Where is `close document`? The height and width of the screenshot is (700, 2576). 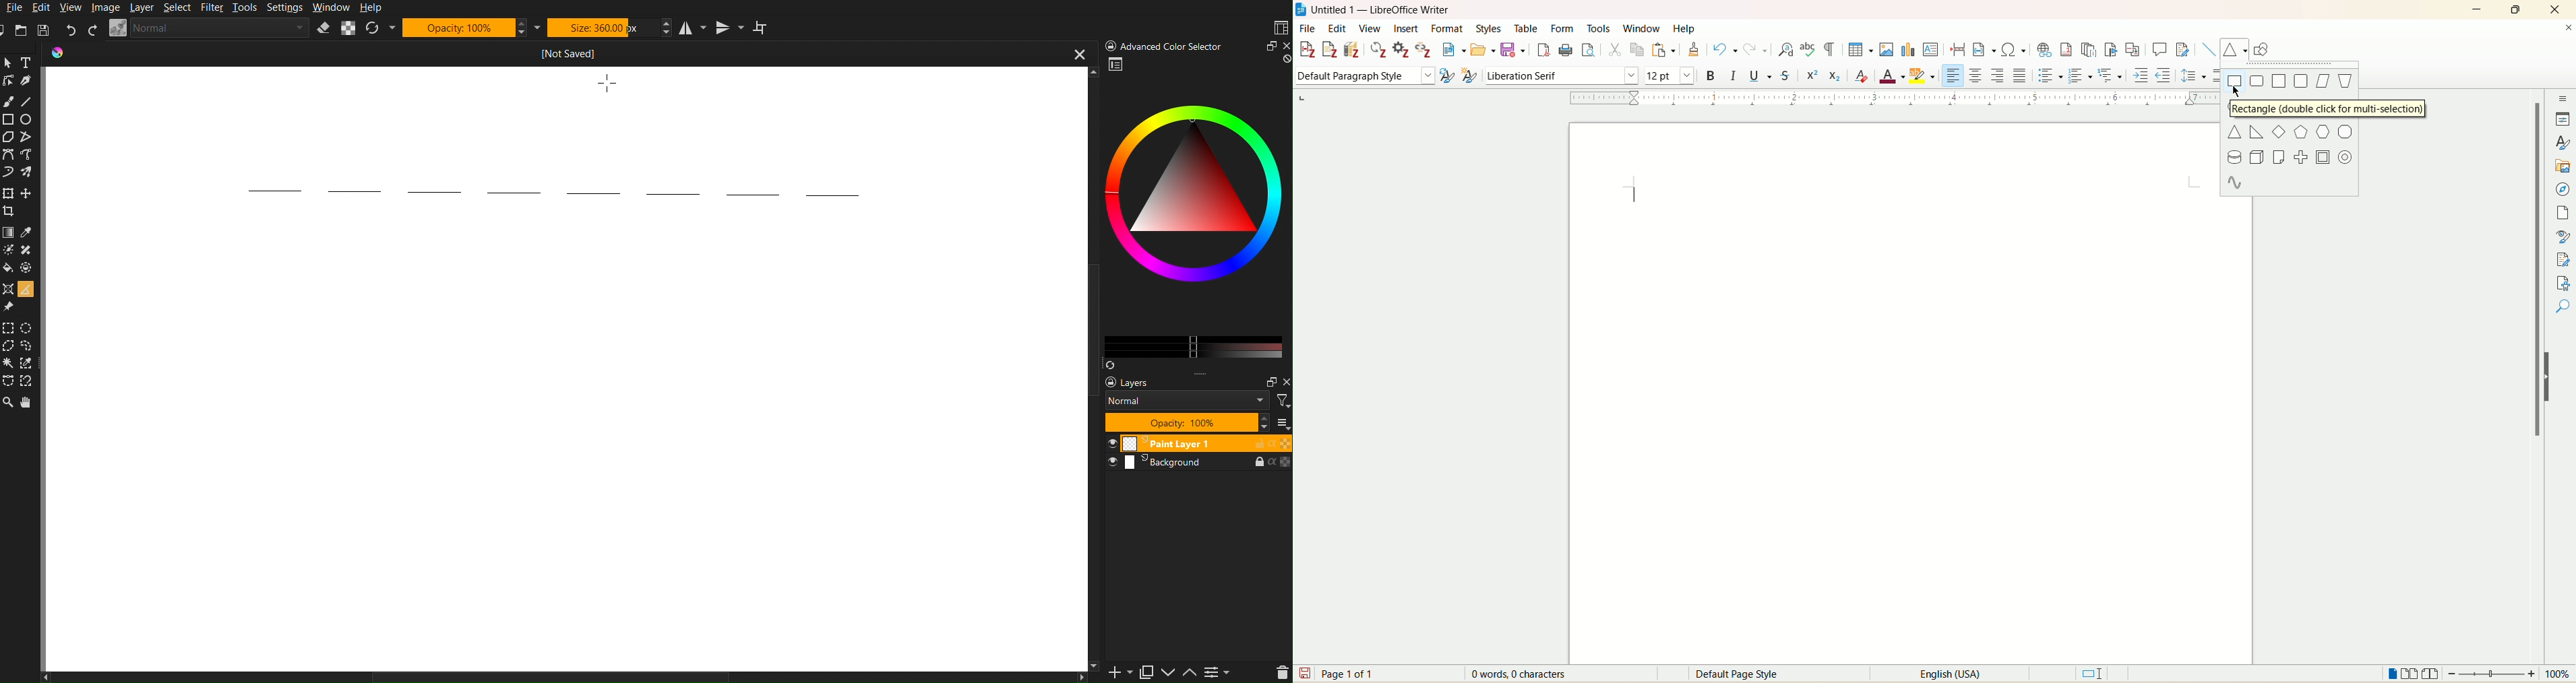 close document is located at coordinates (2569, 28).